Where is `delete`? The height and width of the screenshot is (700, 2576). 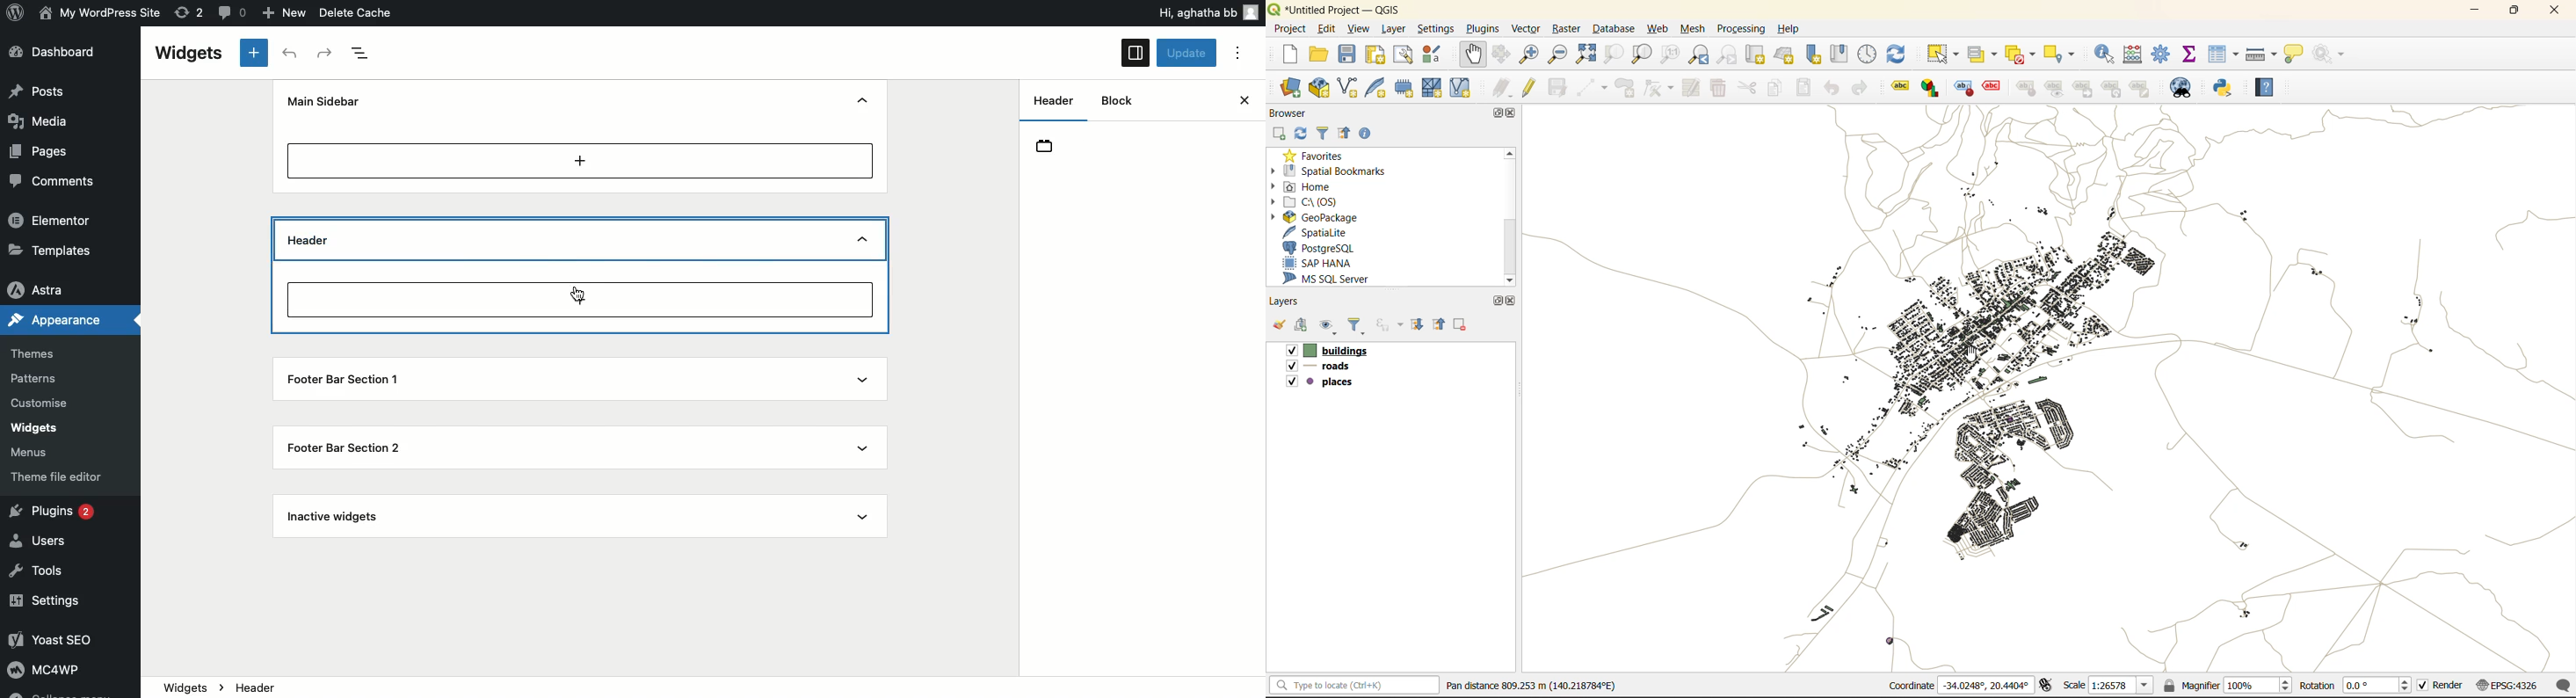
delete is located at coordinates (1720, 89).